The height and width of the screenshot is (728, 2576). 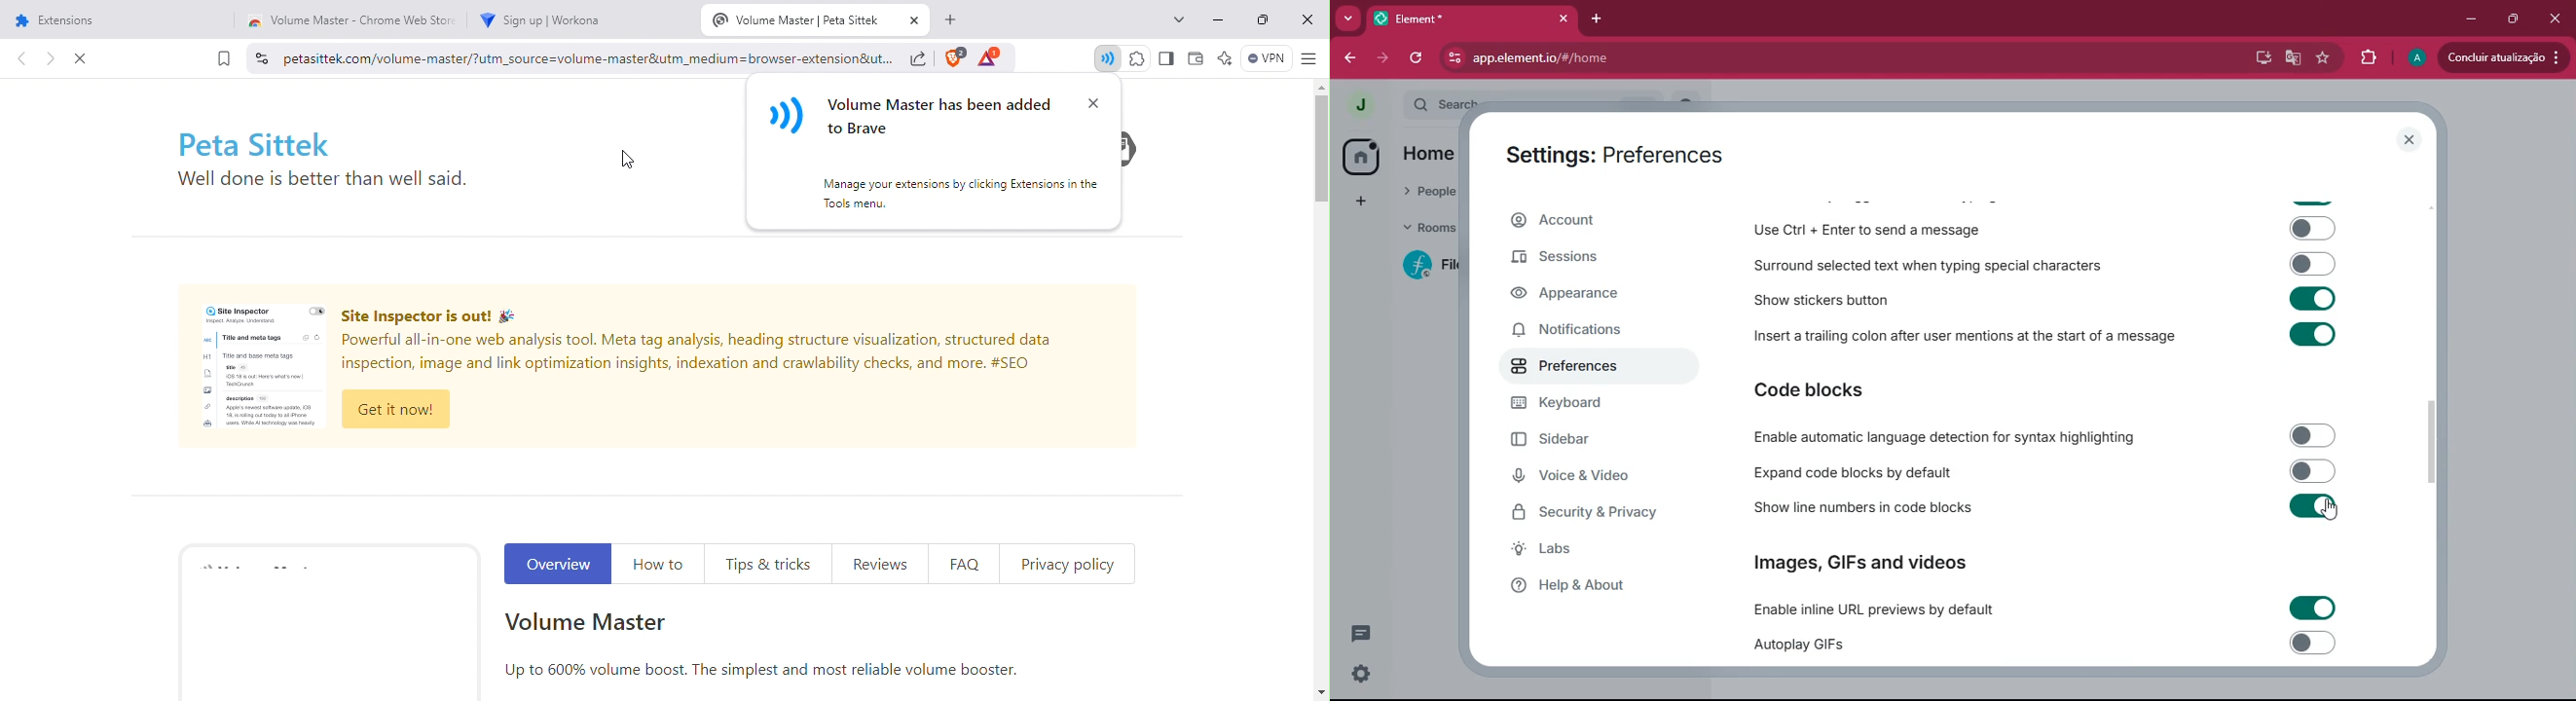 What do you see at coordinates (1428, 230) in the screenshot?
I see `rooms` at bounding box center [1428, 230].